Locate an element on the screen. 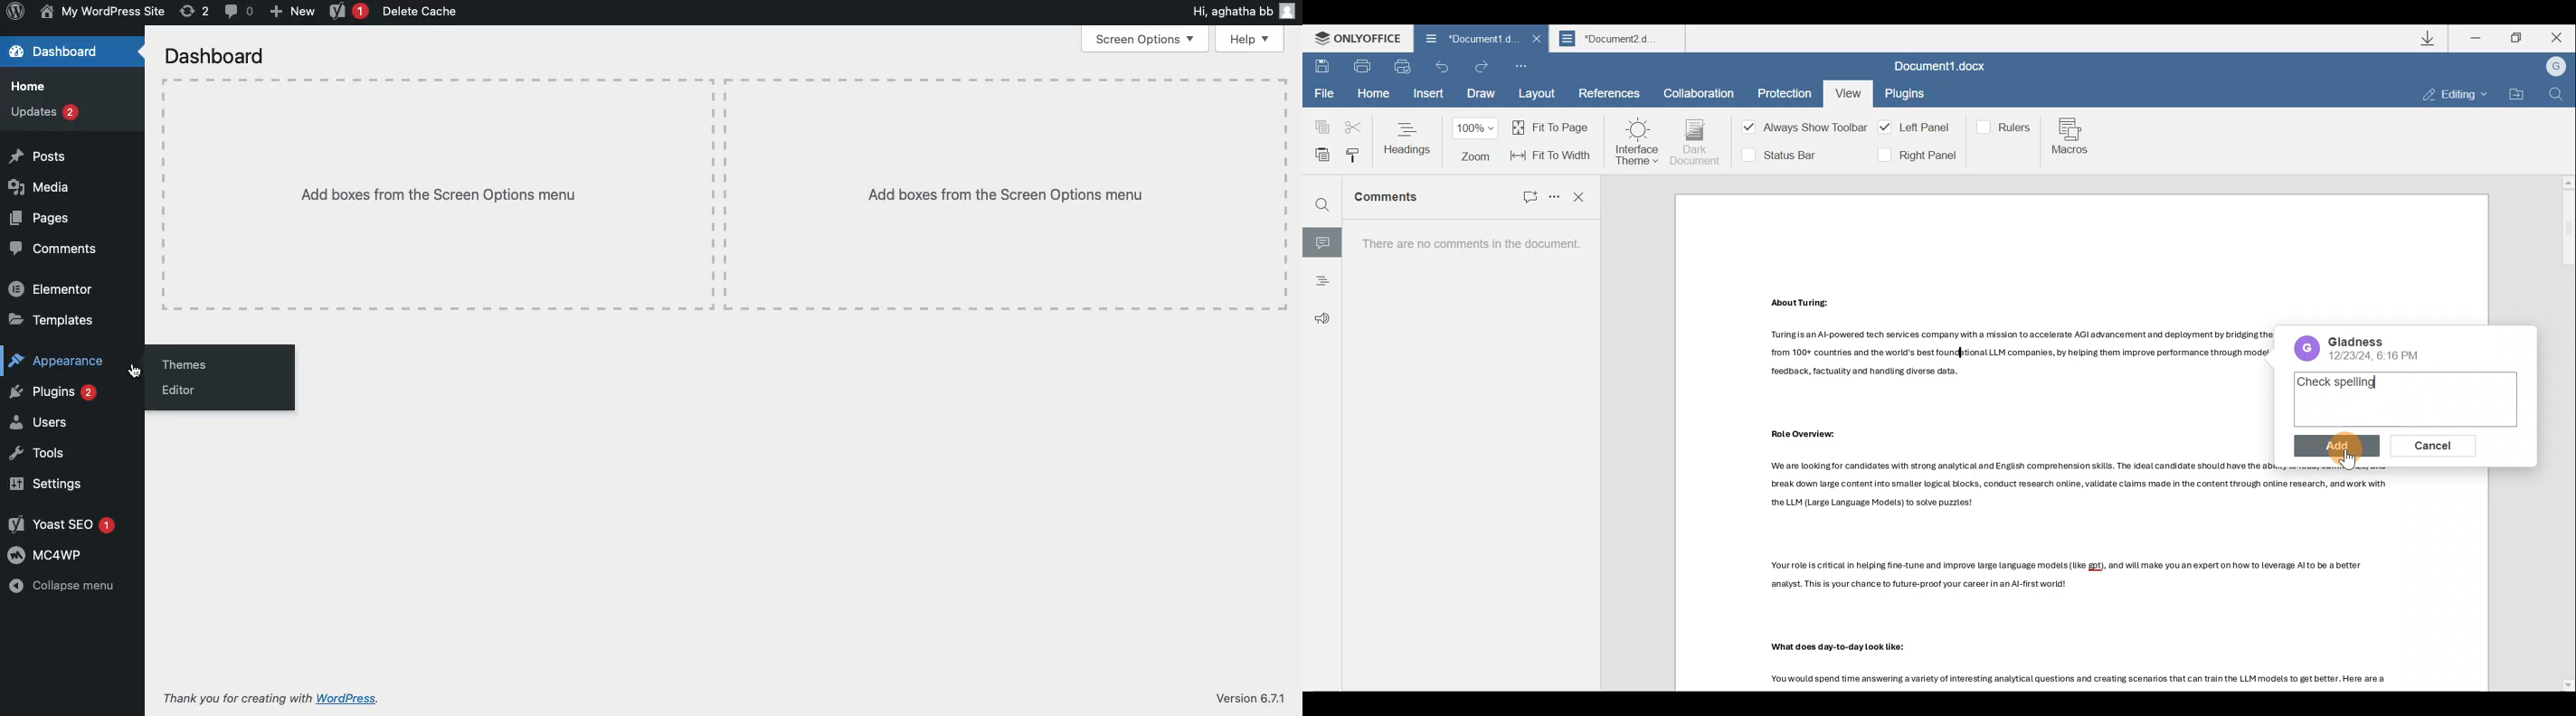  Dashboard is located at coordinates (58, 52).